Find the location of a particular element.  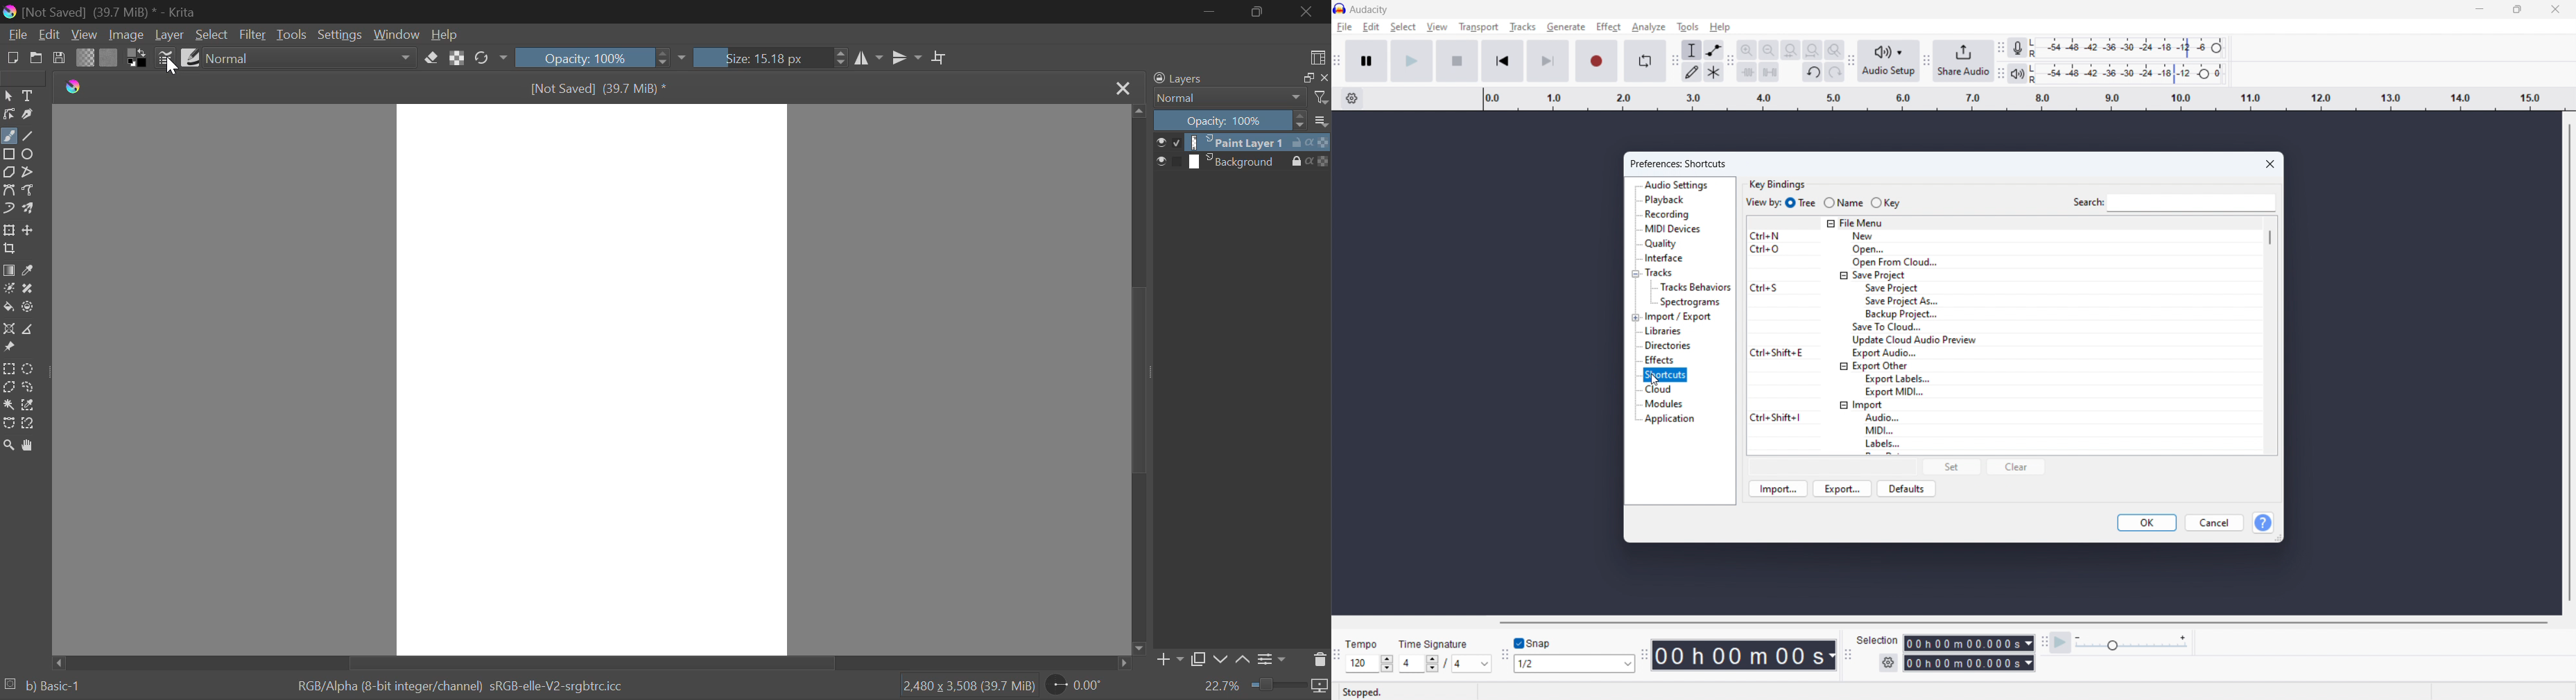

directories is located at coordinates (1670, 345).